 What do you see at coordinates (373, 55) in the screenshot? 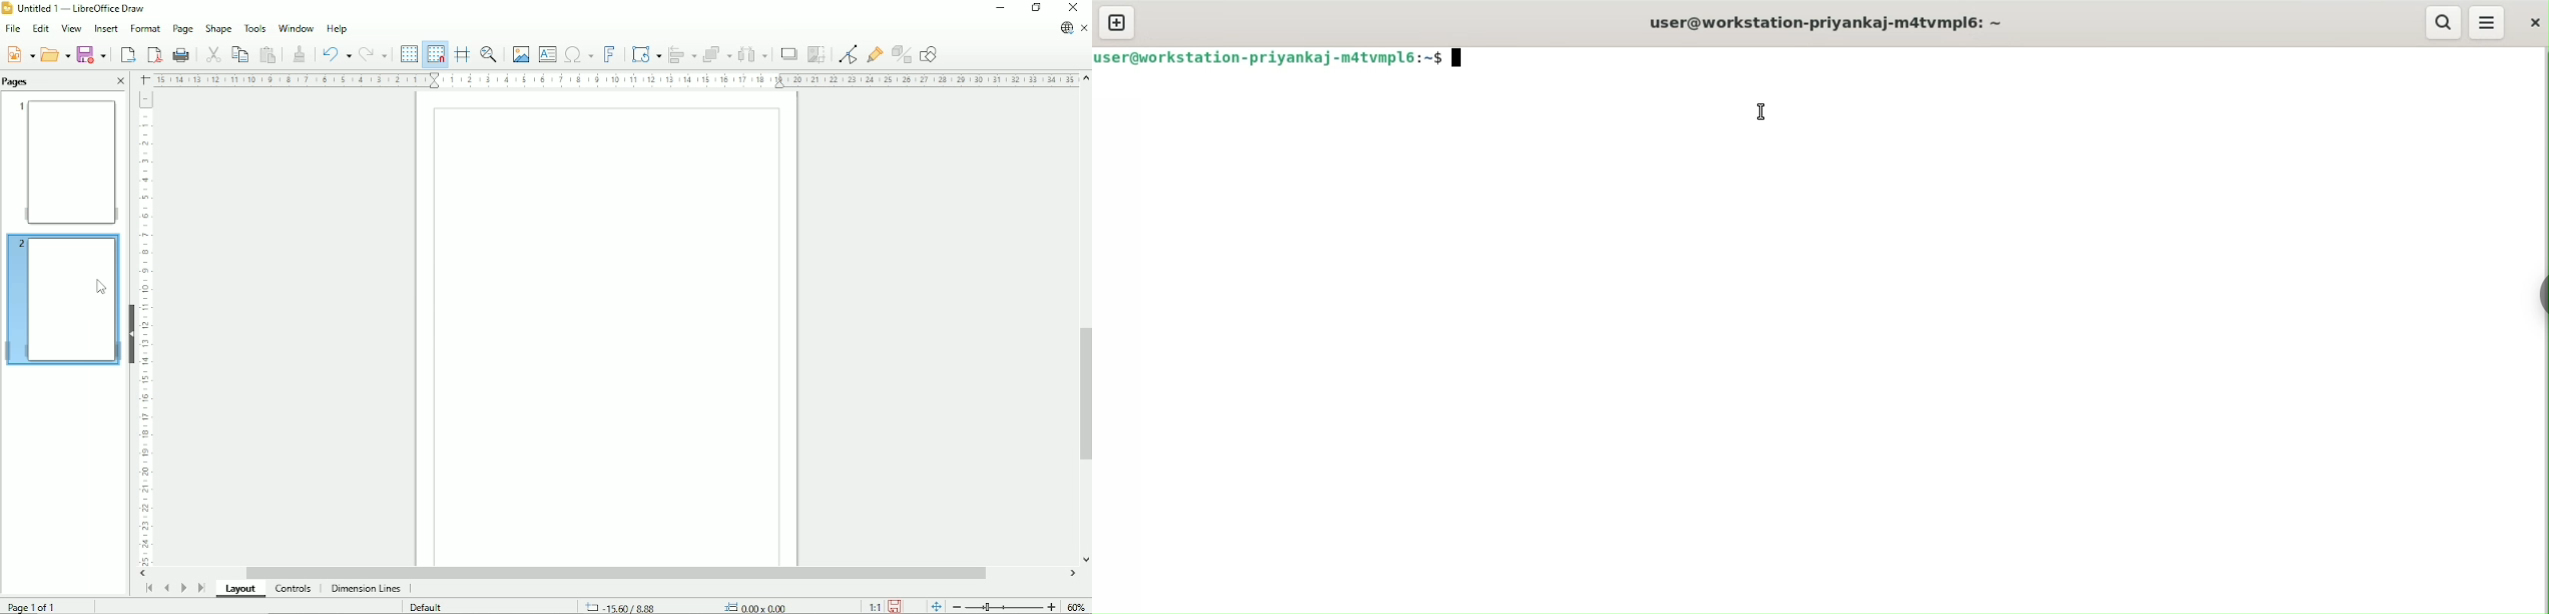
I see `Redo` at bounding box center [373, 55].